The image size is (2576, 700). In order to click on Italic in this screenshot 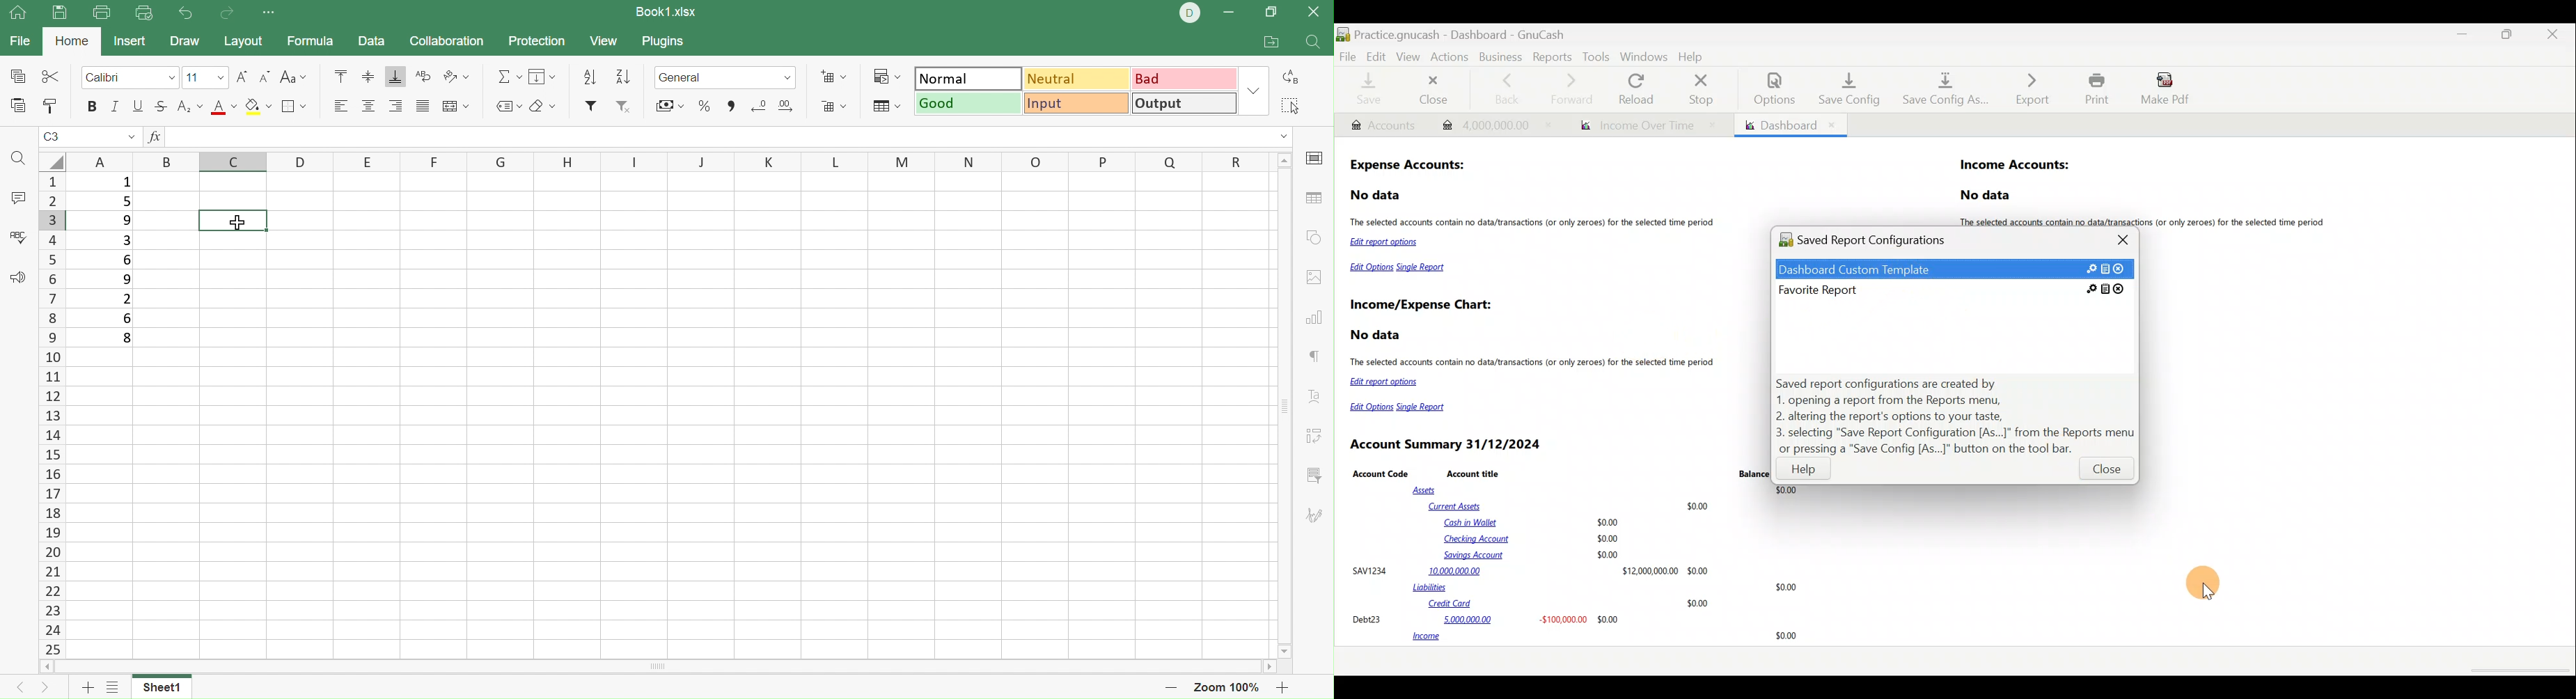, I will do `click(115, 105)`.